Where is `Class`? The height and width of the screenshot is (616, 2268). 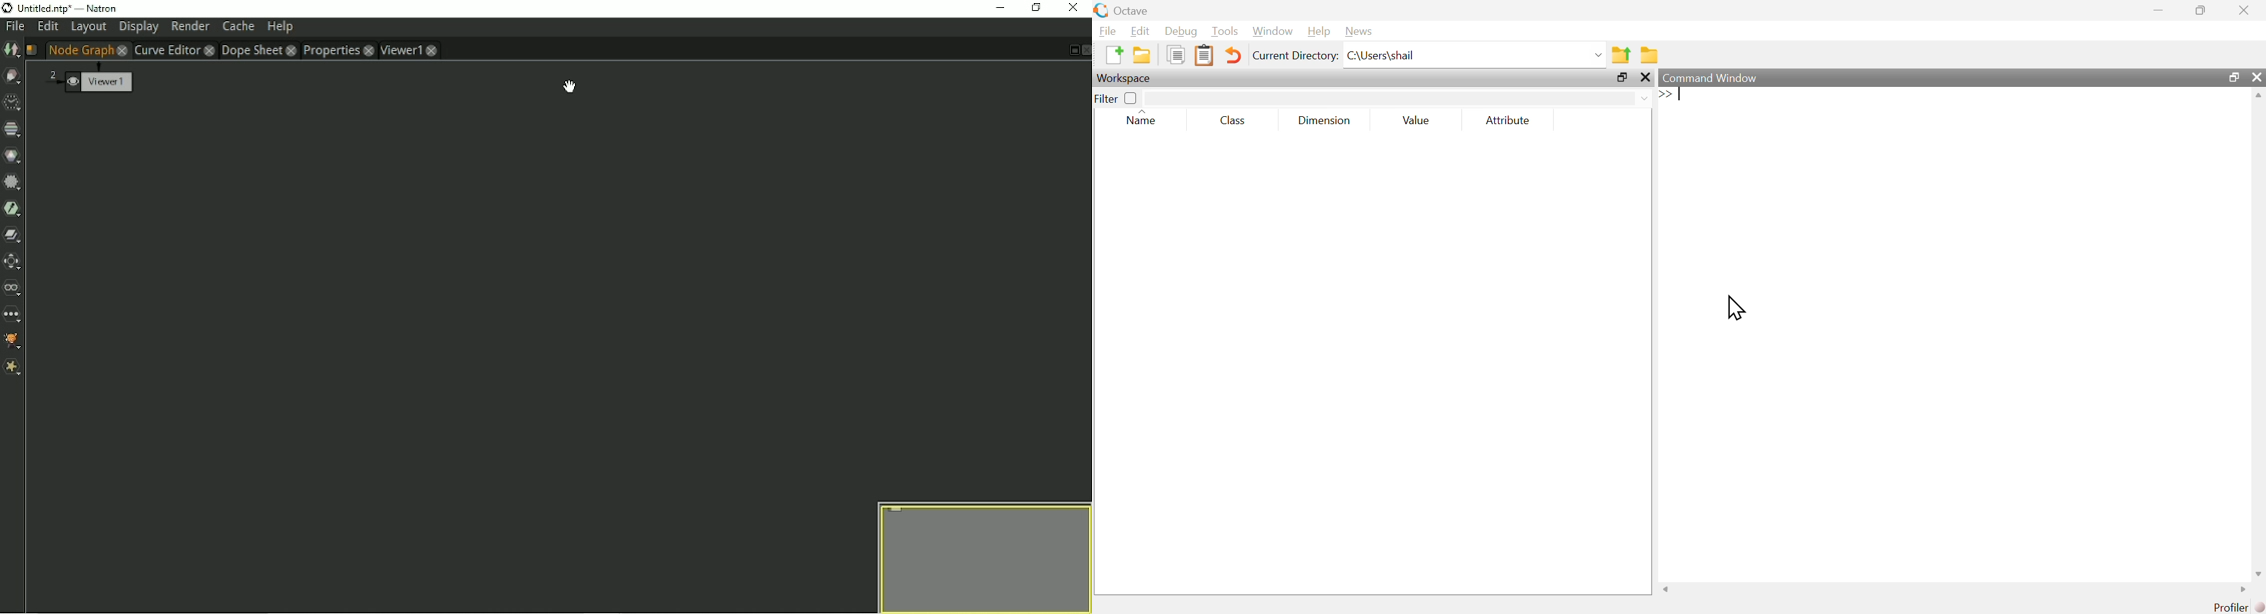
Class is located at coordinates (1233, 120).